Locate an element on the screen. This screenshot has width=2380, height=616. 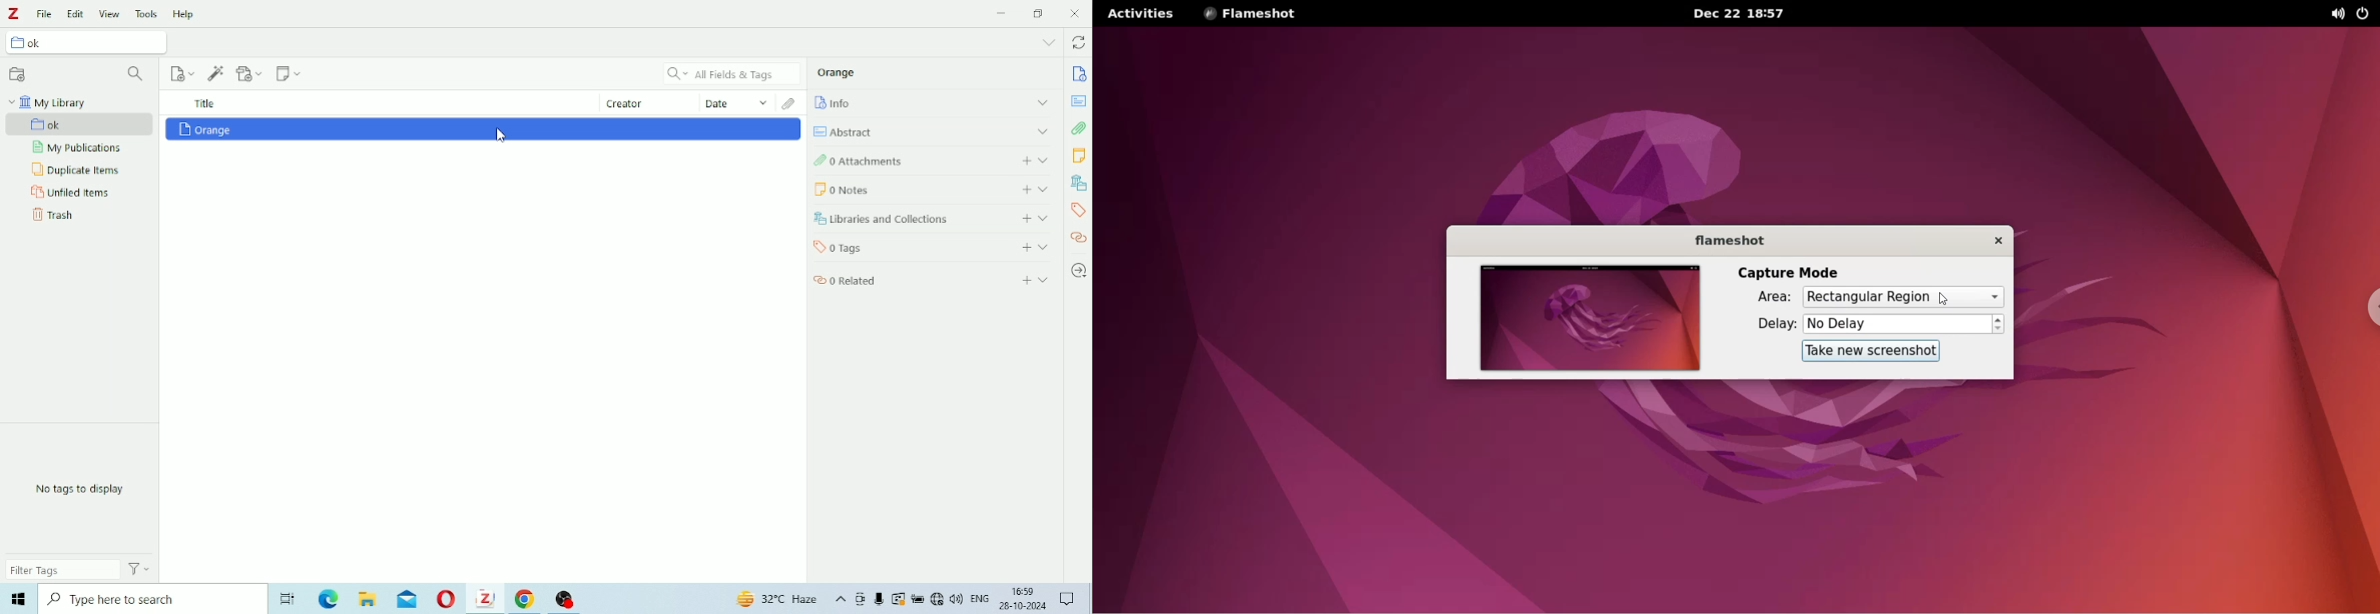
Microsoft Edge is located at coordinates (330, 600).